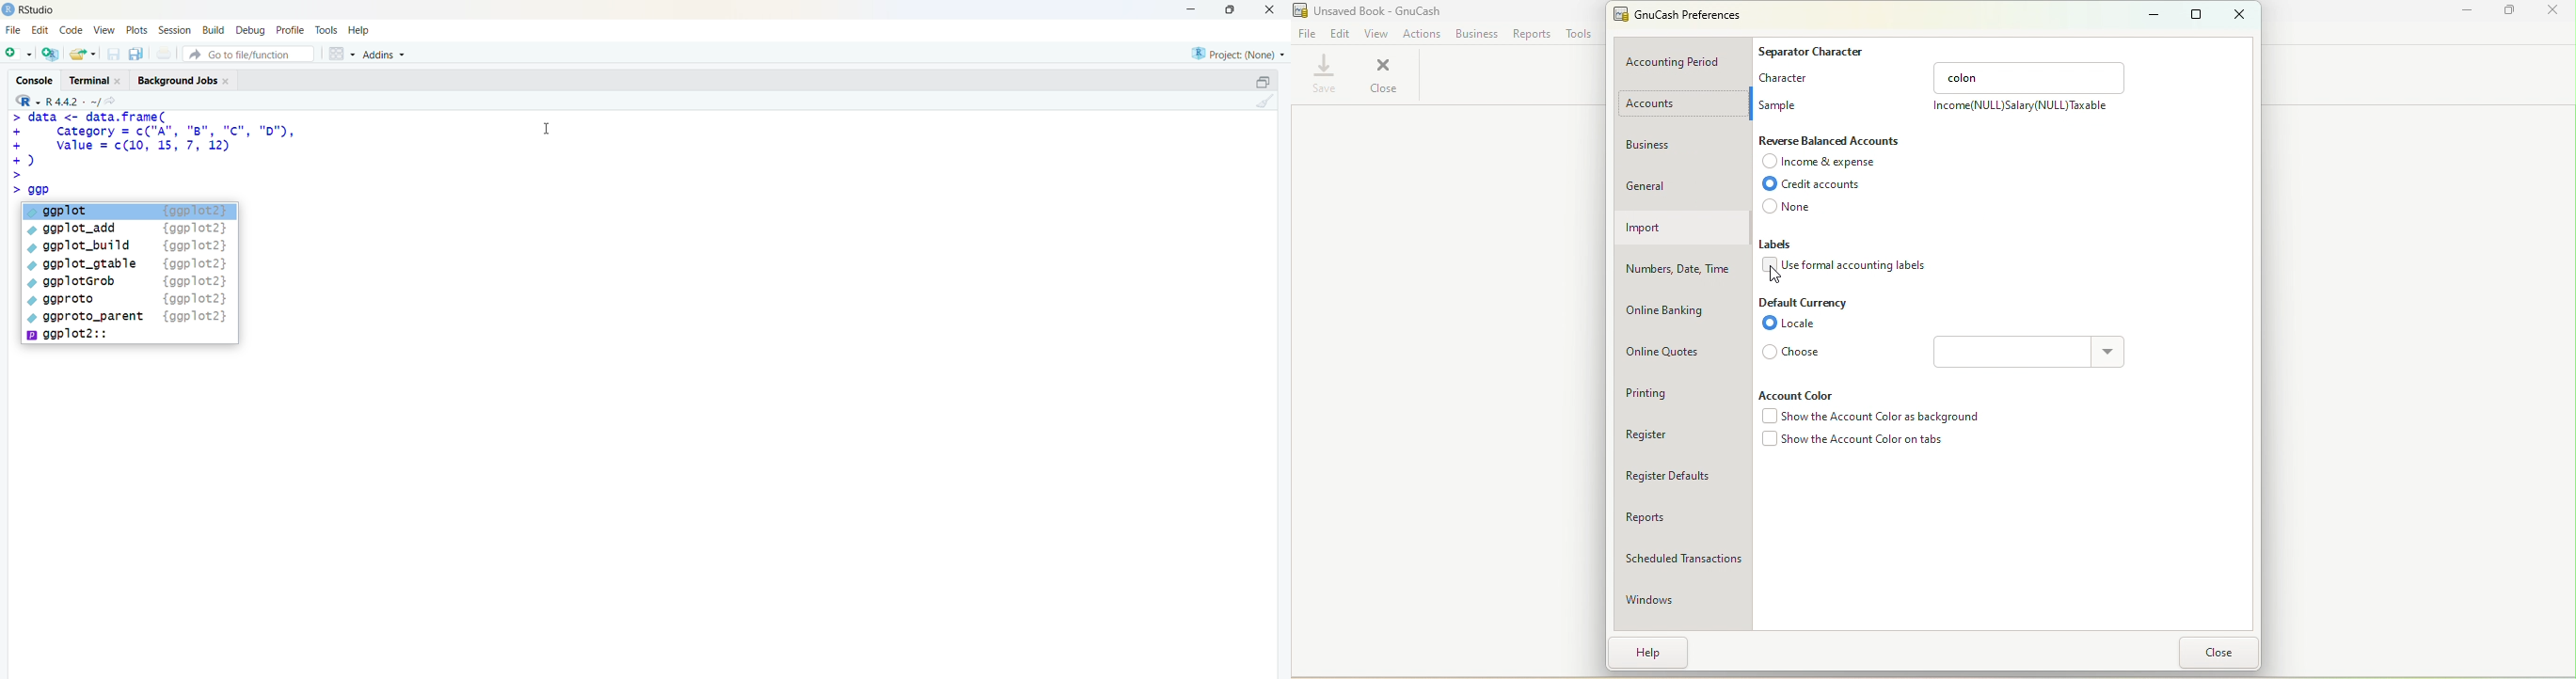 The height and width of the screenshot is (700, 2576). Describe the element at coordinates (114, 101) in the screenshot. I see `go to directiory` at that location.